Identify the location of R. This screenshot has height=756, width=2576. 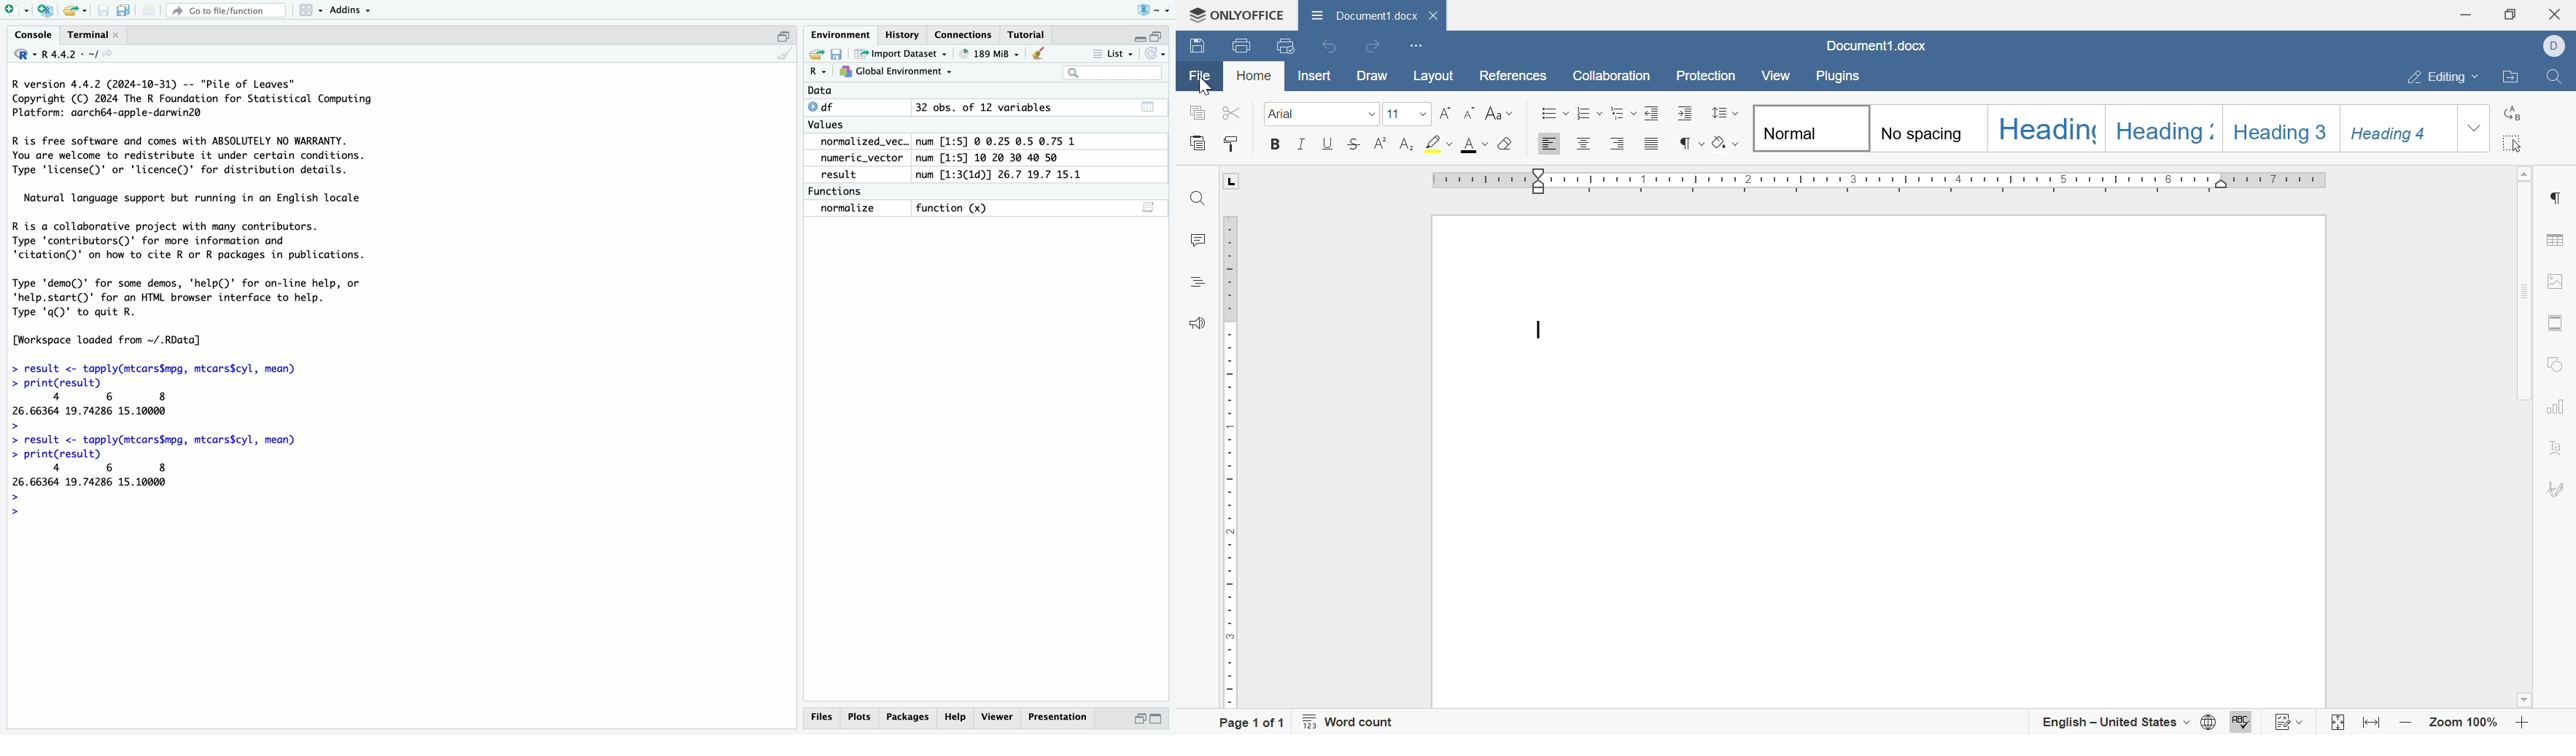
(821, 71).